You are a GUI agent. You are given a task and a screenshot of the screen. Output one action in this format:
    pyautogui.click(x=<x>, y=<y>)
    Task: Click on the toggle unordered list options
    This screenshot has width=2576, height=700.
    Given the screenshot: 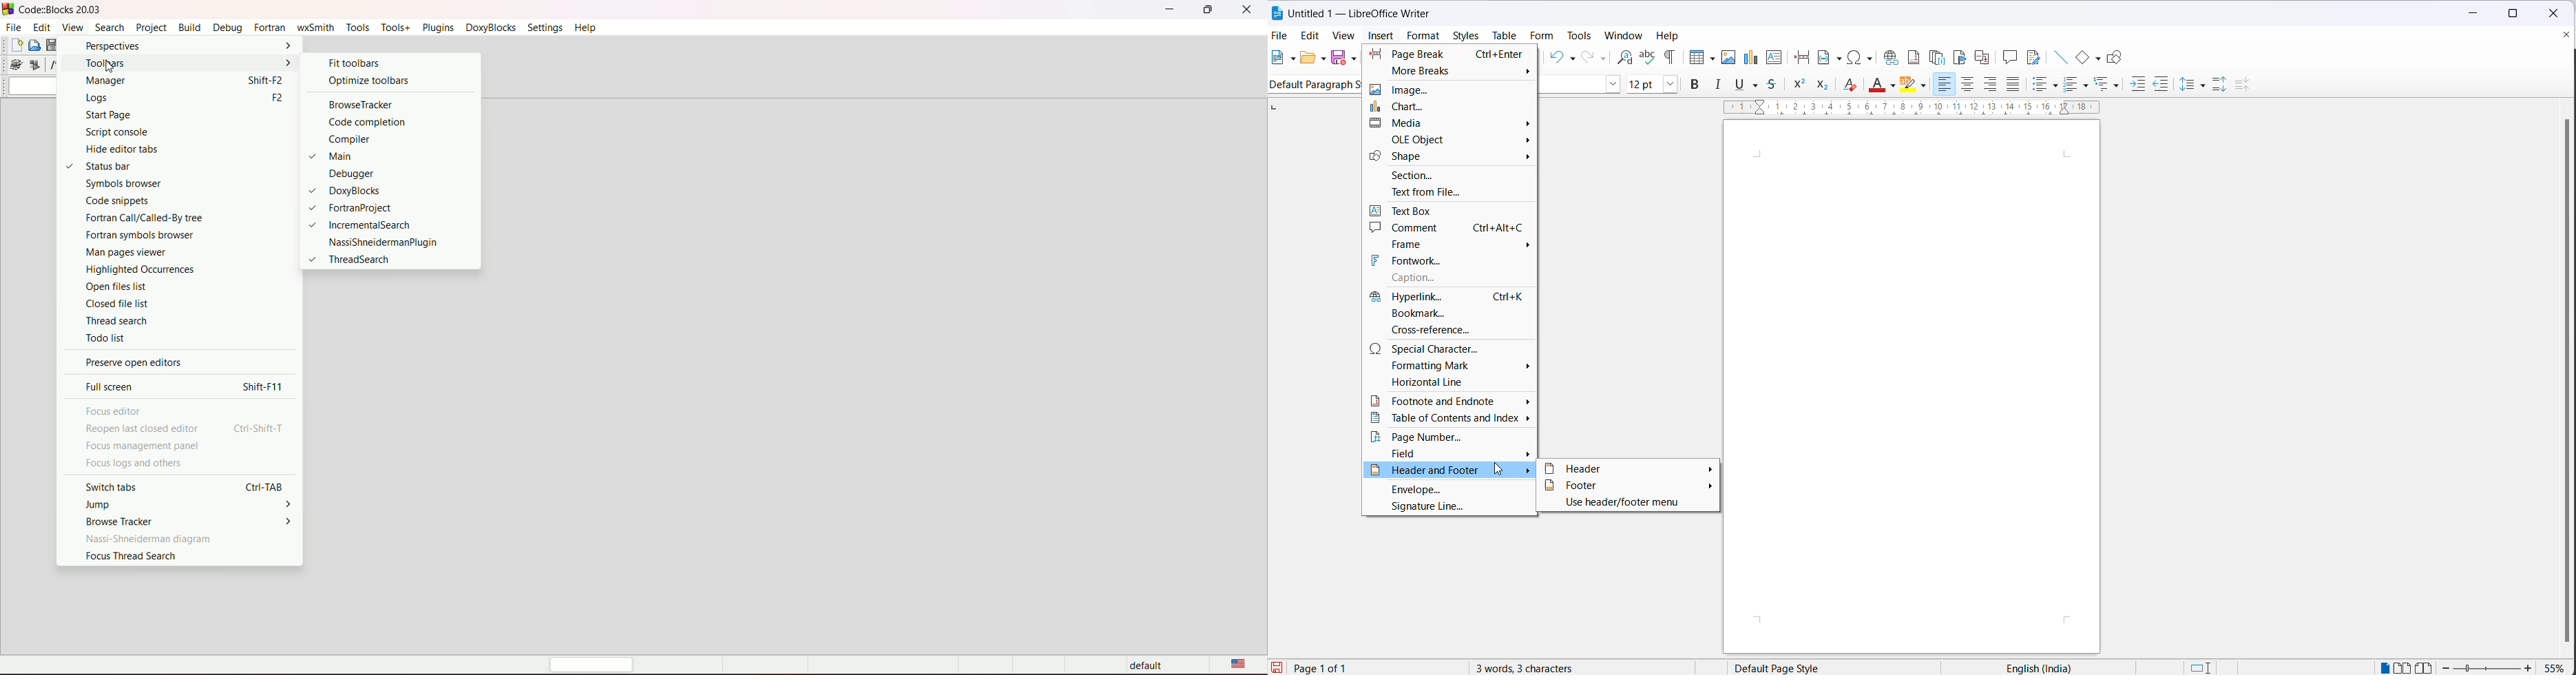 What is the action you would take?
    pyautogui.click(x=2056, y=84)
    